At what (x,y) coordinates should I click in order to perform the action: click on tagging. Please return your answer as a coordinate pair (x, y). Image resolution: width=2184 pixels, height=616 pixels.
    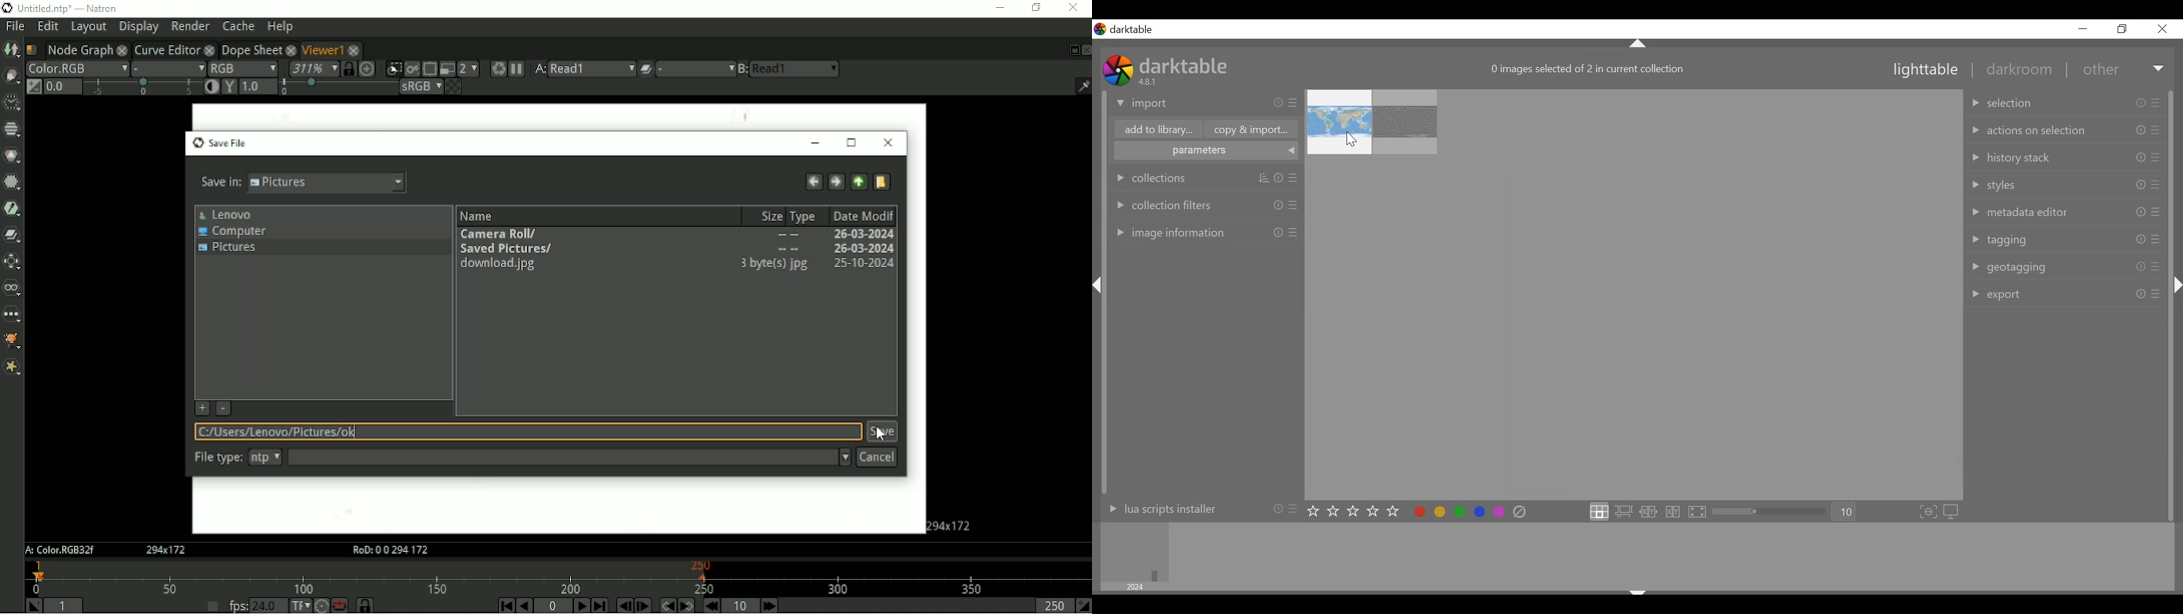
    Looking at the image, I should click on (2067, 239).